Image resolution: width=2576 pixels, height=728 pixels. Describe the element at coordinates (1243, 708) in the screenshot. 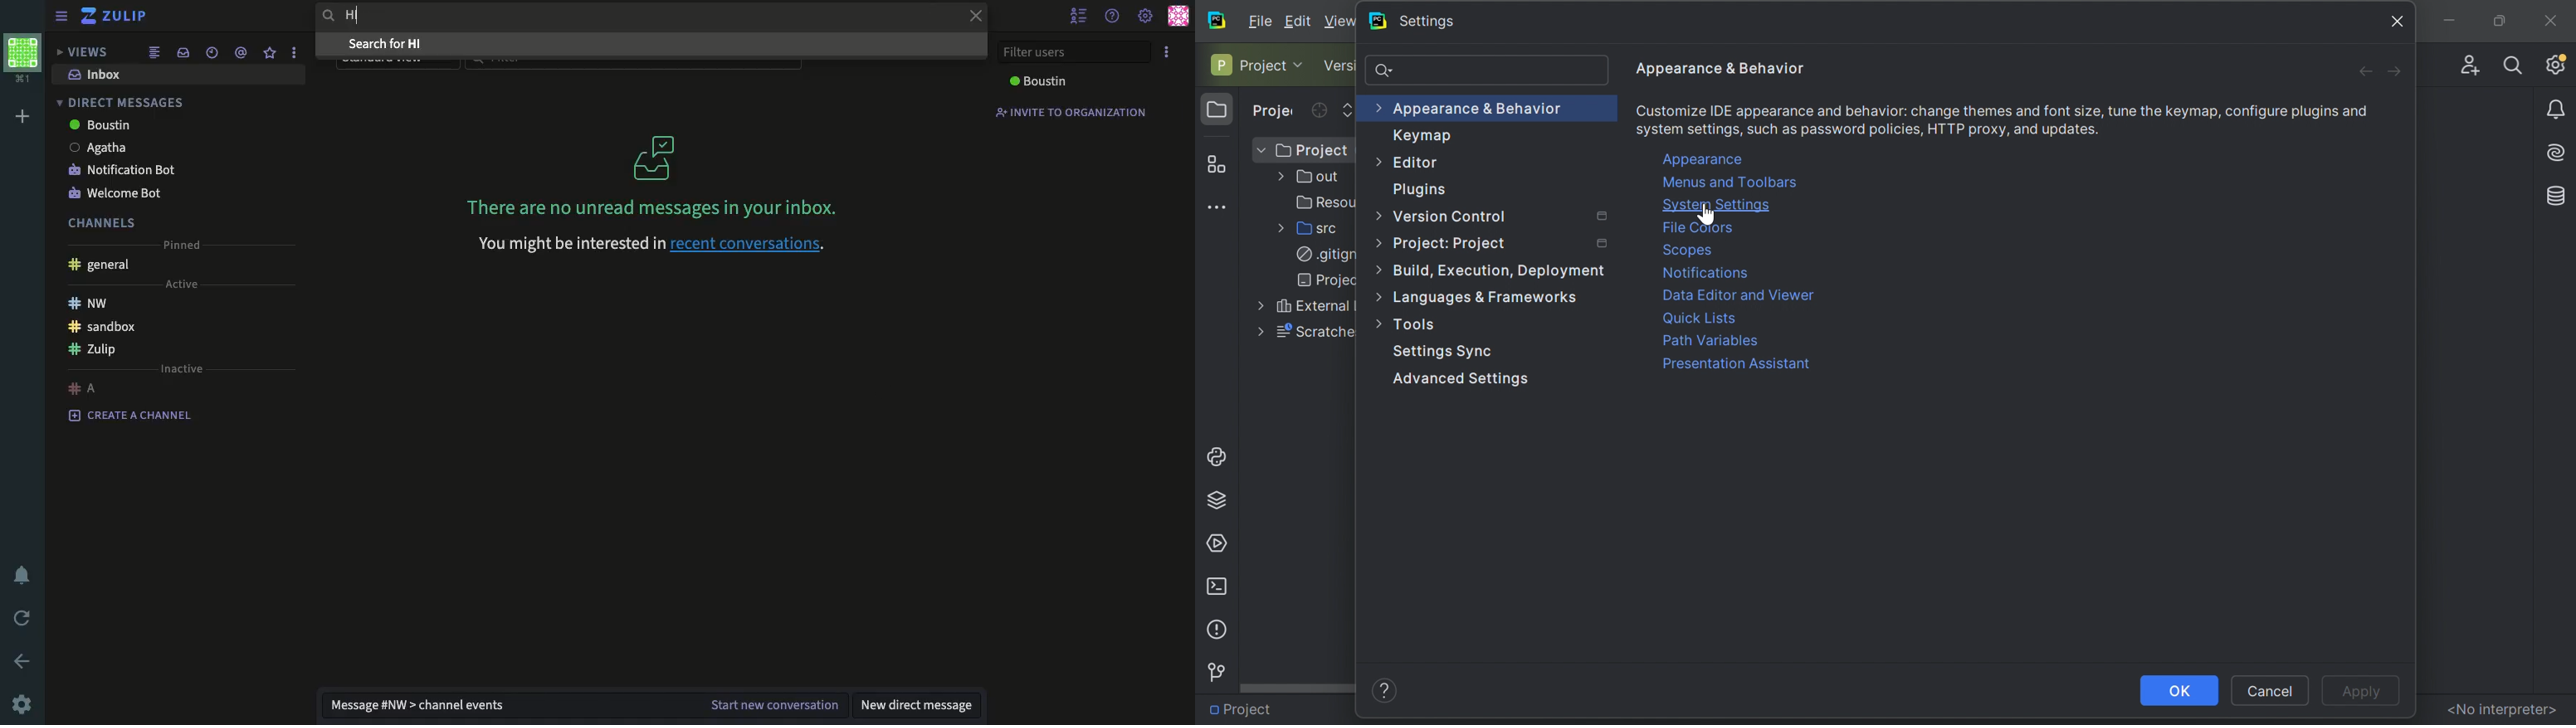

I see `Project` at that location.